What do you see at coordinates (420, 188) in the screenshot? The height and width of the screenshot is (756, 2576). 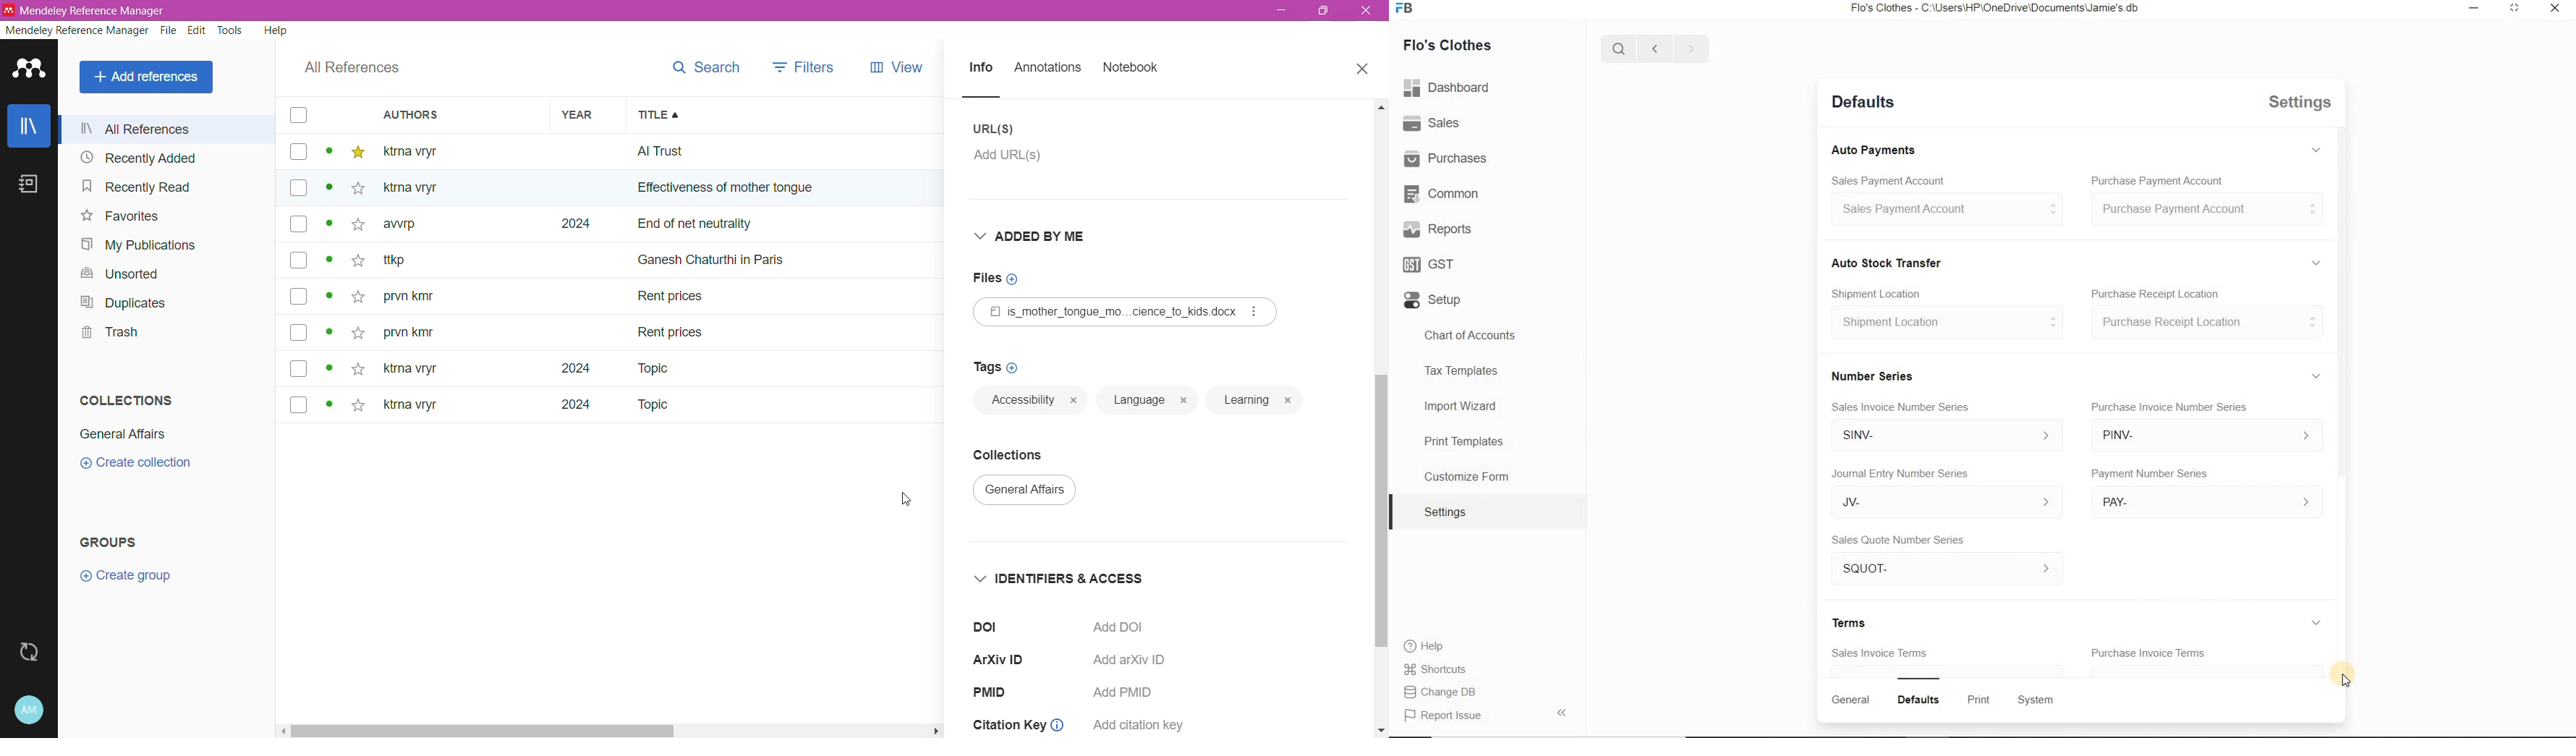 I see `` at bounding box center [420, 188].